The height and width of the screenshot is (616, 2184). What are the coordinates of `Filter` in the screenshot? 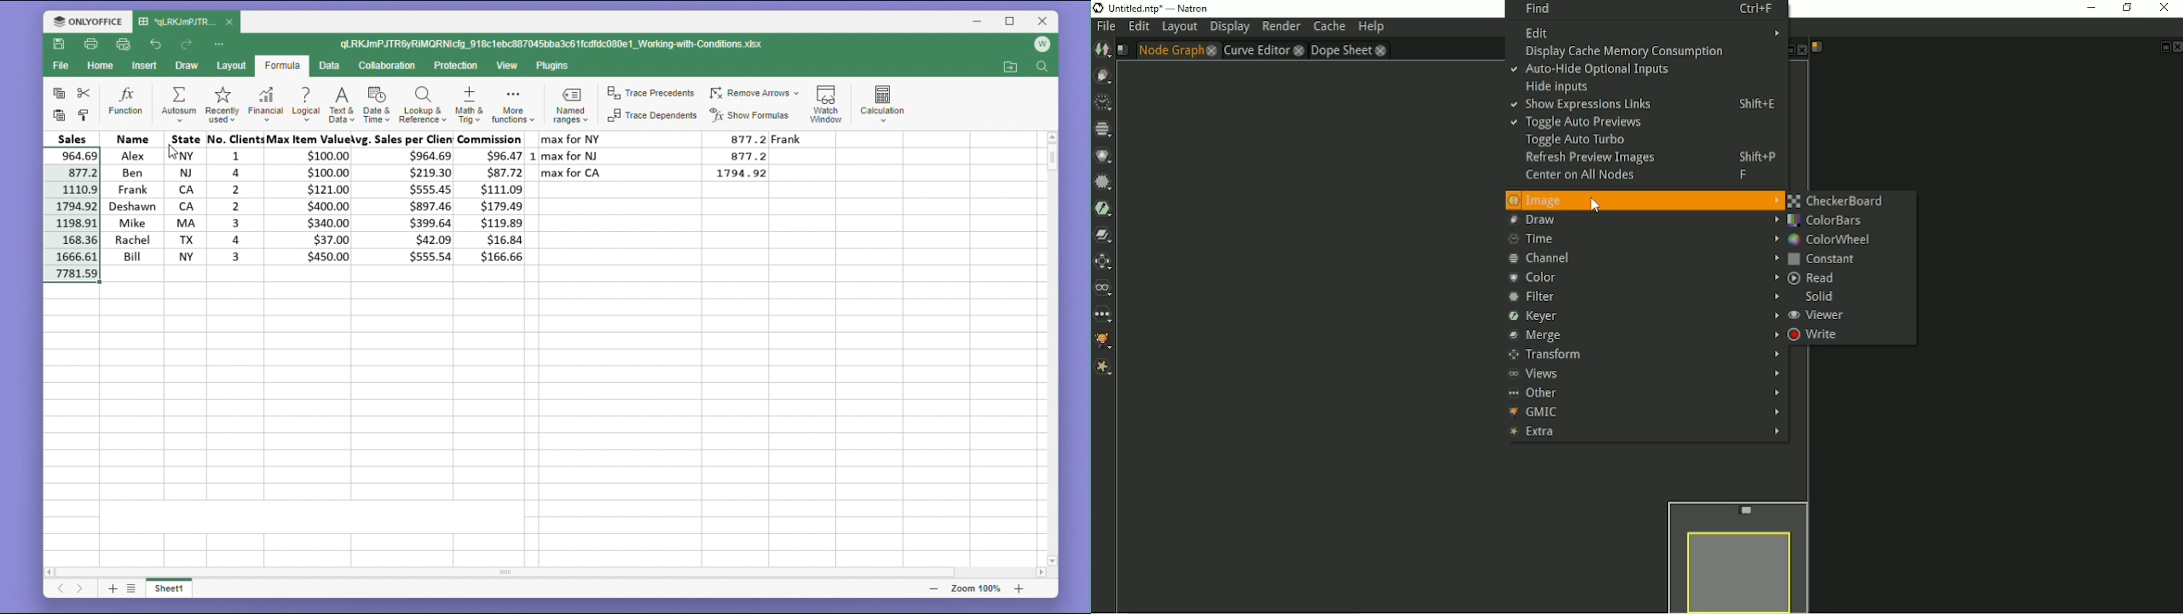 It's located at (1103, 182).